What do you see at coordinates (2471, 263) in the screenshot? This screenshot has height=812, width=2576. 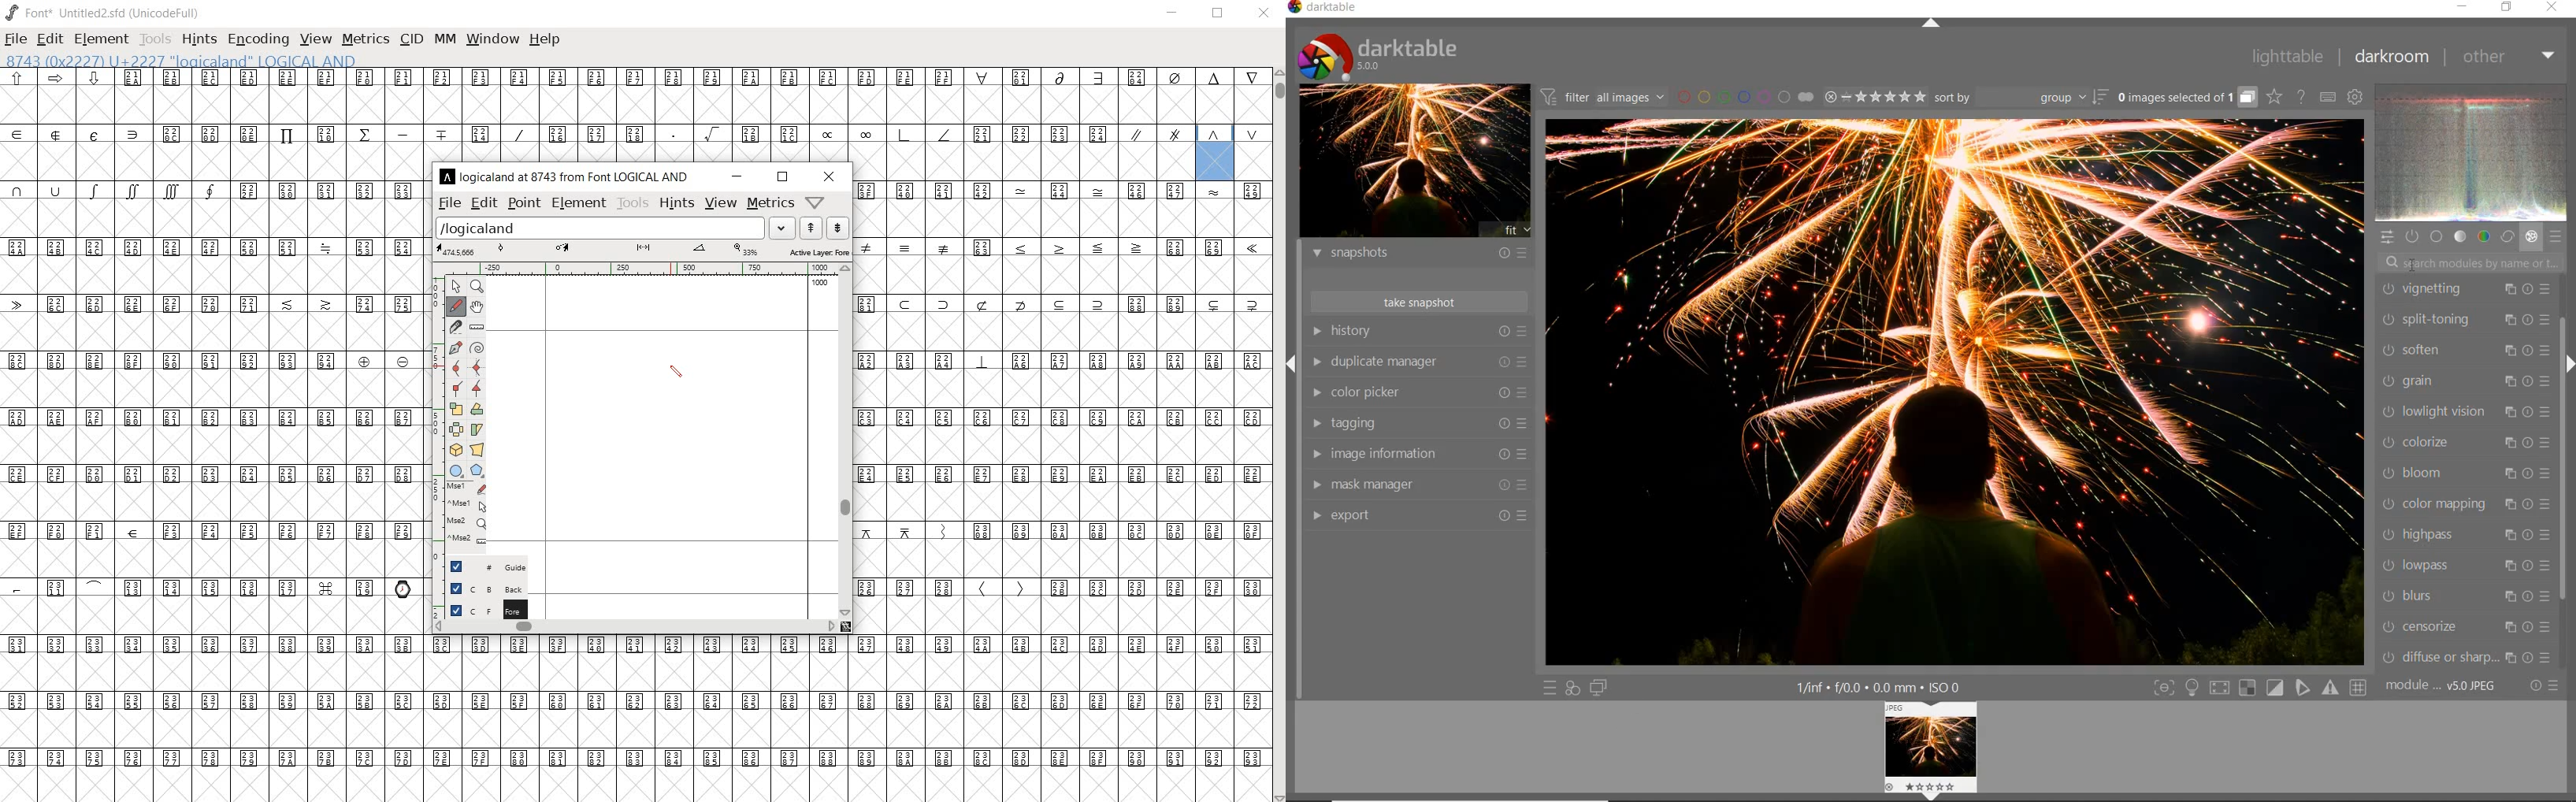 I see `search modules by name` at bounding box center [2471, 263].